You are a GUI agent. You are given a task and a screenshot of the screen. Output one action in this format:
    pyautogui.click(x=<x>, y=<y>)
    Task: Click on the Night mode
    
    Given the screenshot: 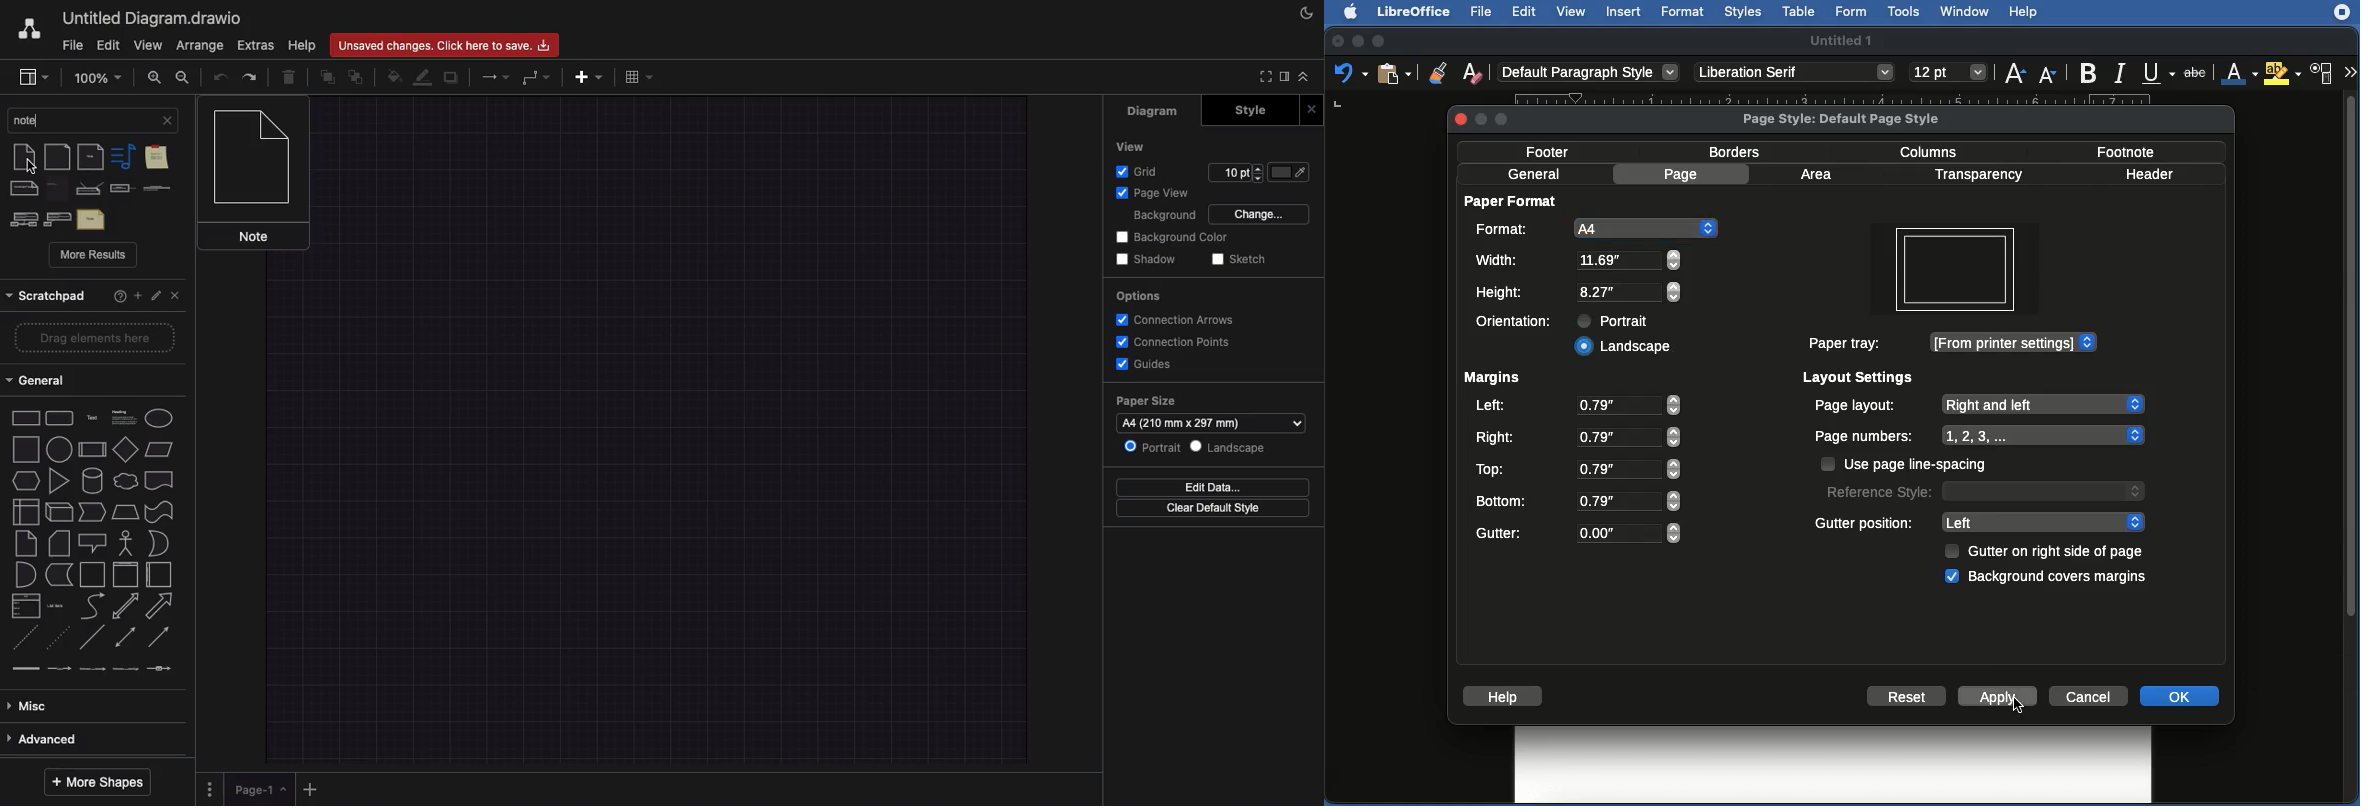 What is the action you would take?
    pyautogui.click(x=1310, y=11)
    